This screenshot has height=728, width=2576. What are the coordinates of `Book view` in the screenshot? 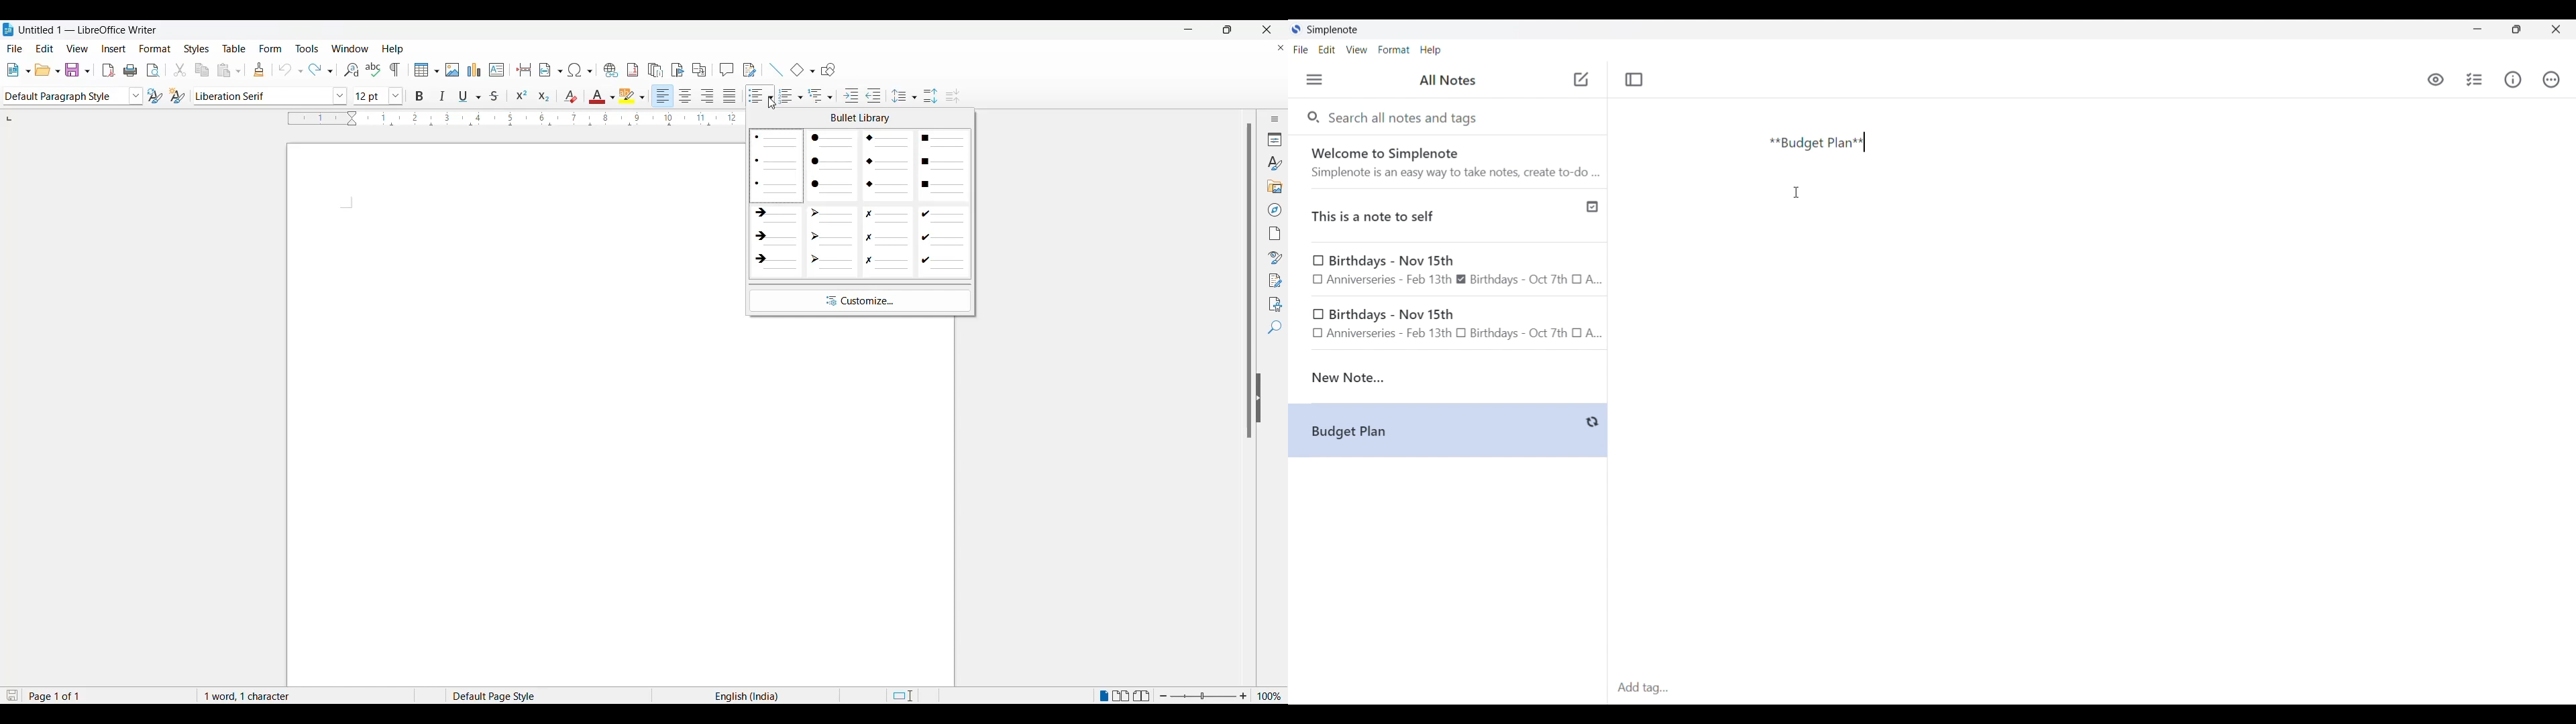 It's located at (1142, 695).